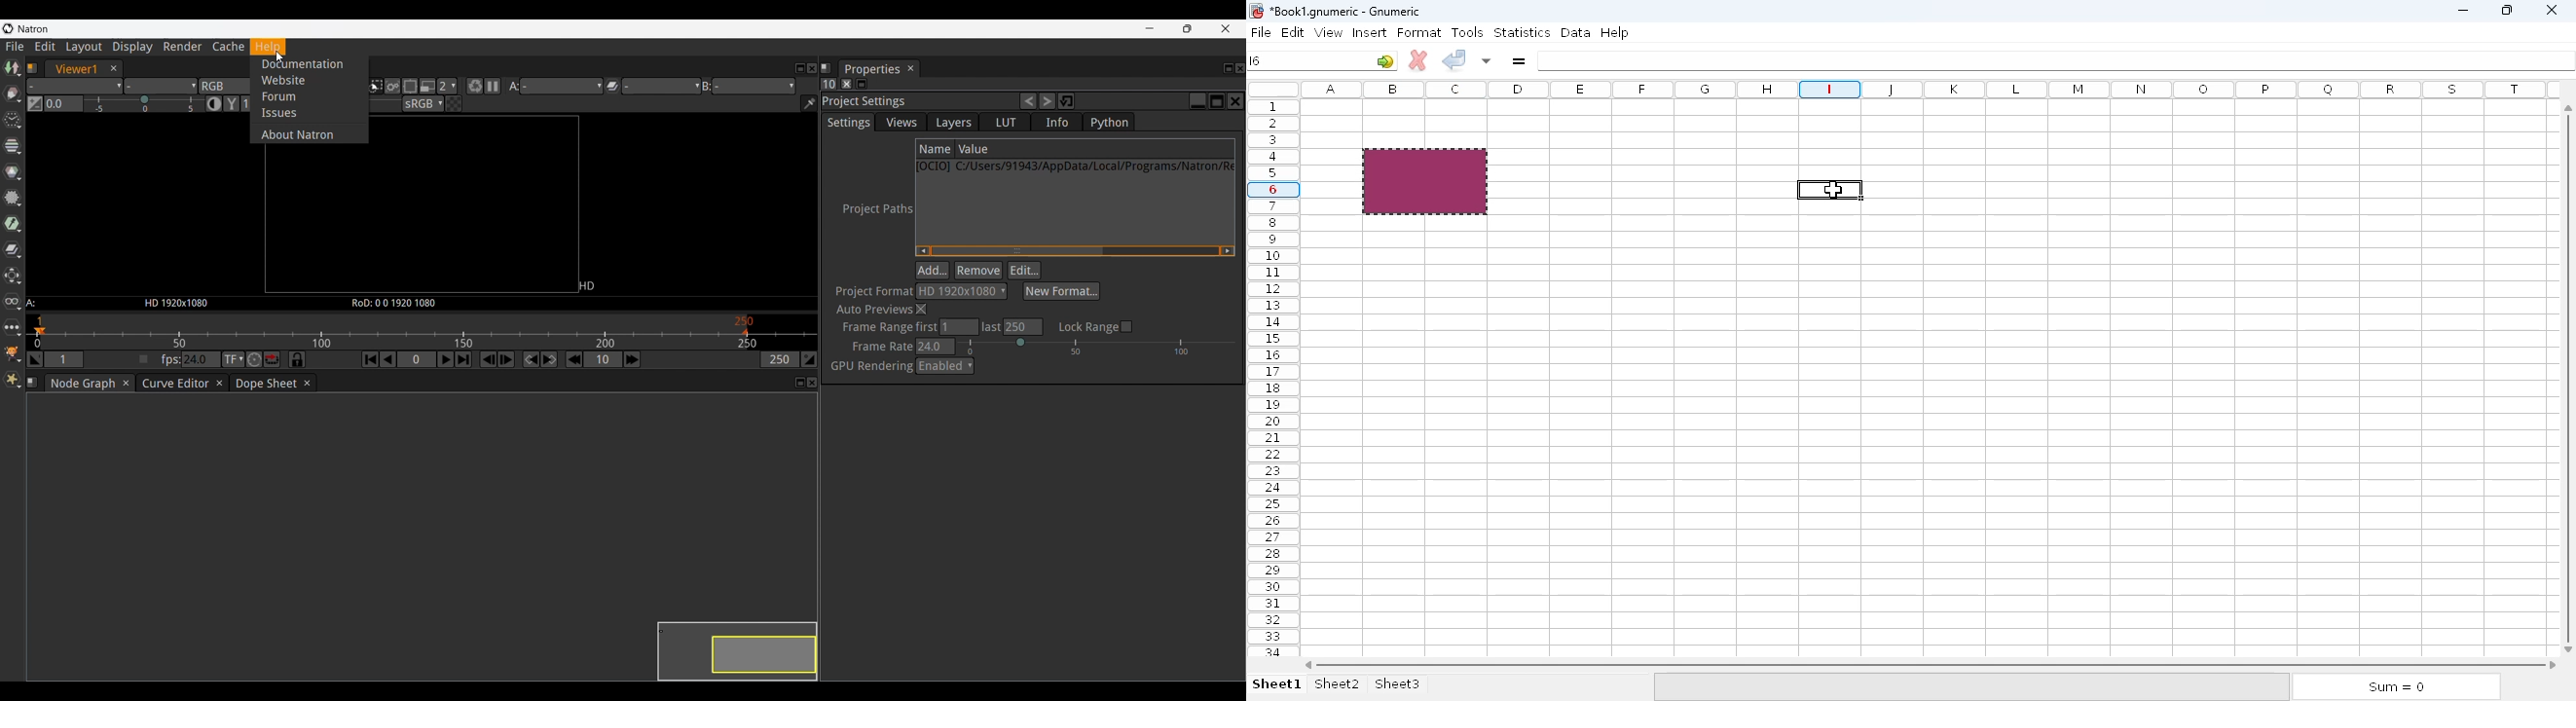 This screenshot has height=728, width=2576. What do you see at coordinates (1575, 32) in the screenshot?
I see `data` at bounding box center [1575, 32].